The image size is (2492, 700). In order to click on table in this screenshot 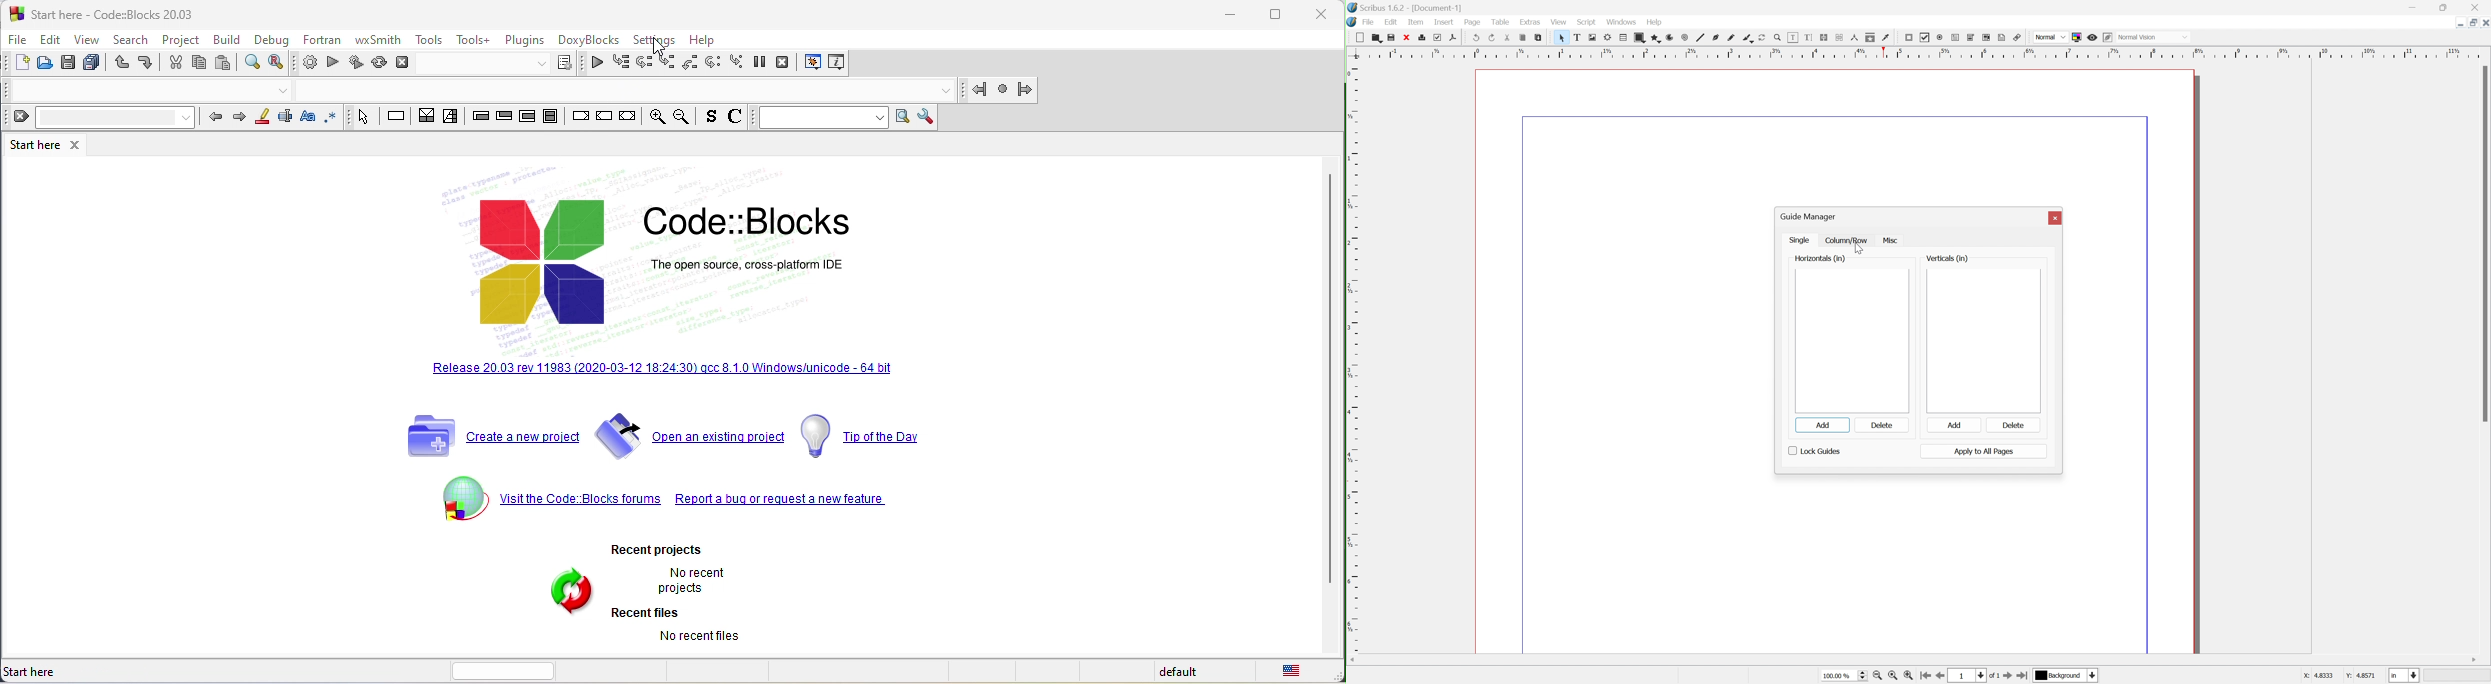, I will do `click(1624, 38)`.